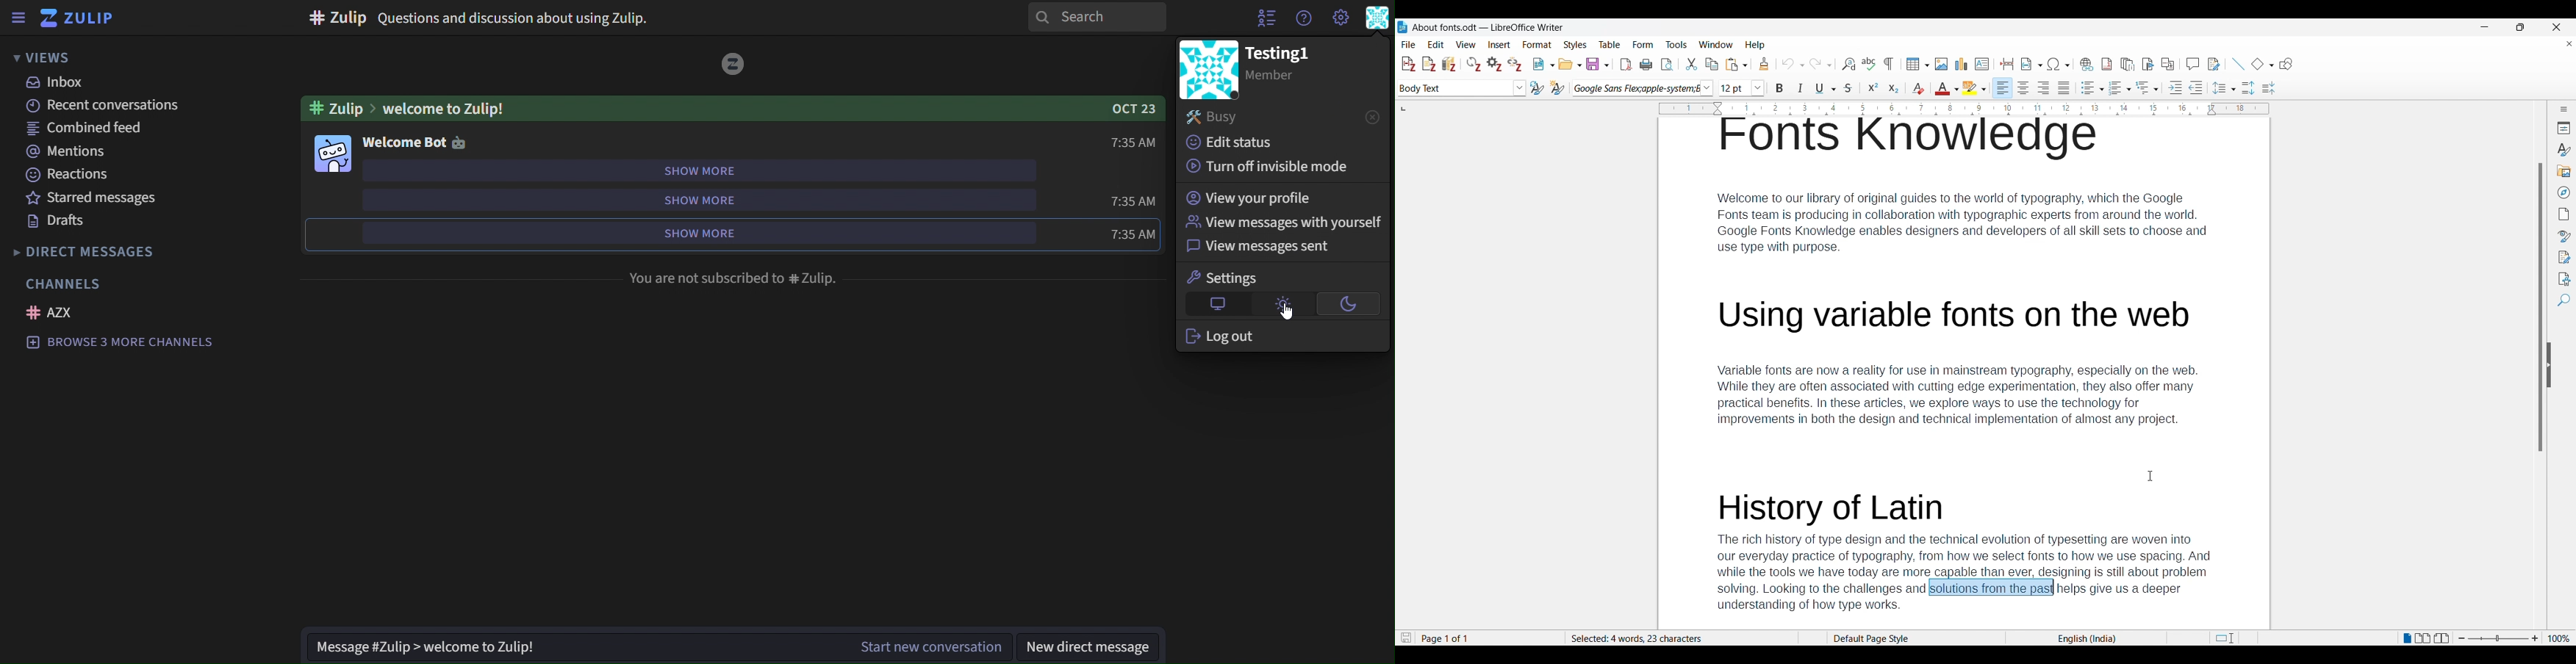 This screenshot has height=672, width=2576. What do you see at coordinates (1691, 64) in the screenshot?
I see `Cut` at bounding box center [1691, 64].